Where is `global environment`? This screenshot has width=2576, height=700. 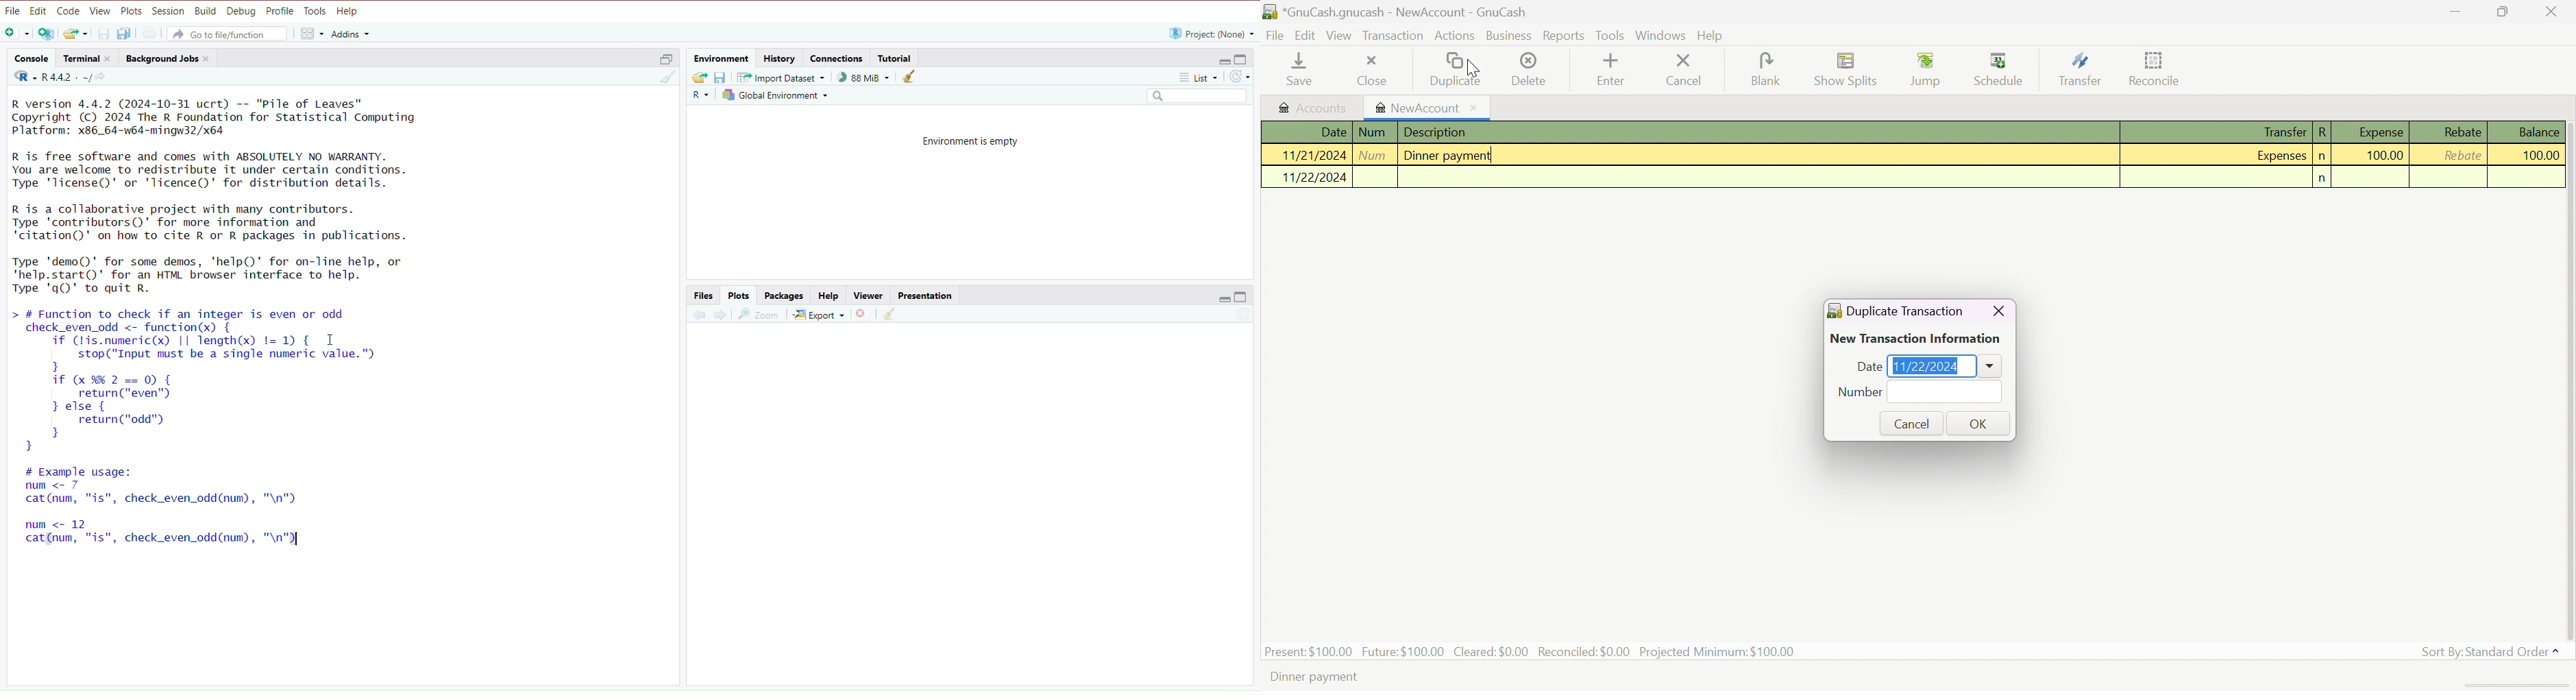
global environment is located at coordinates (775, 95).